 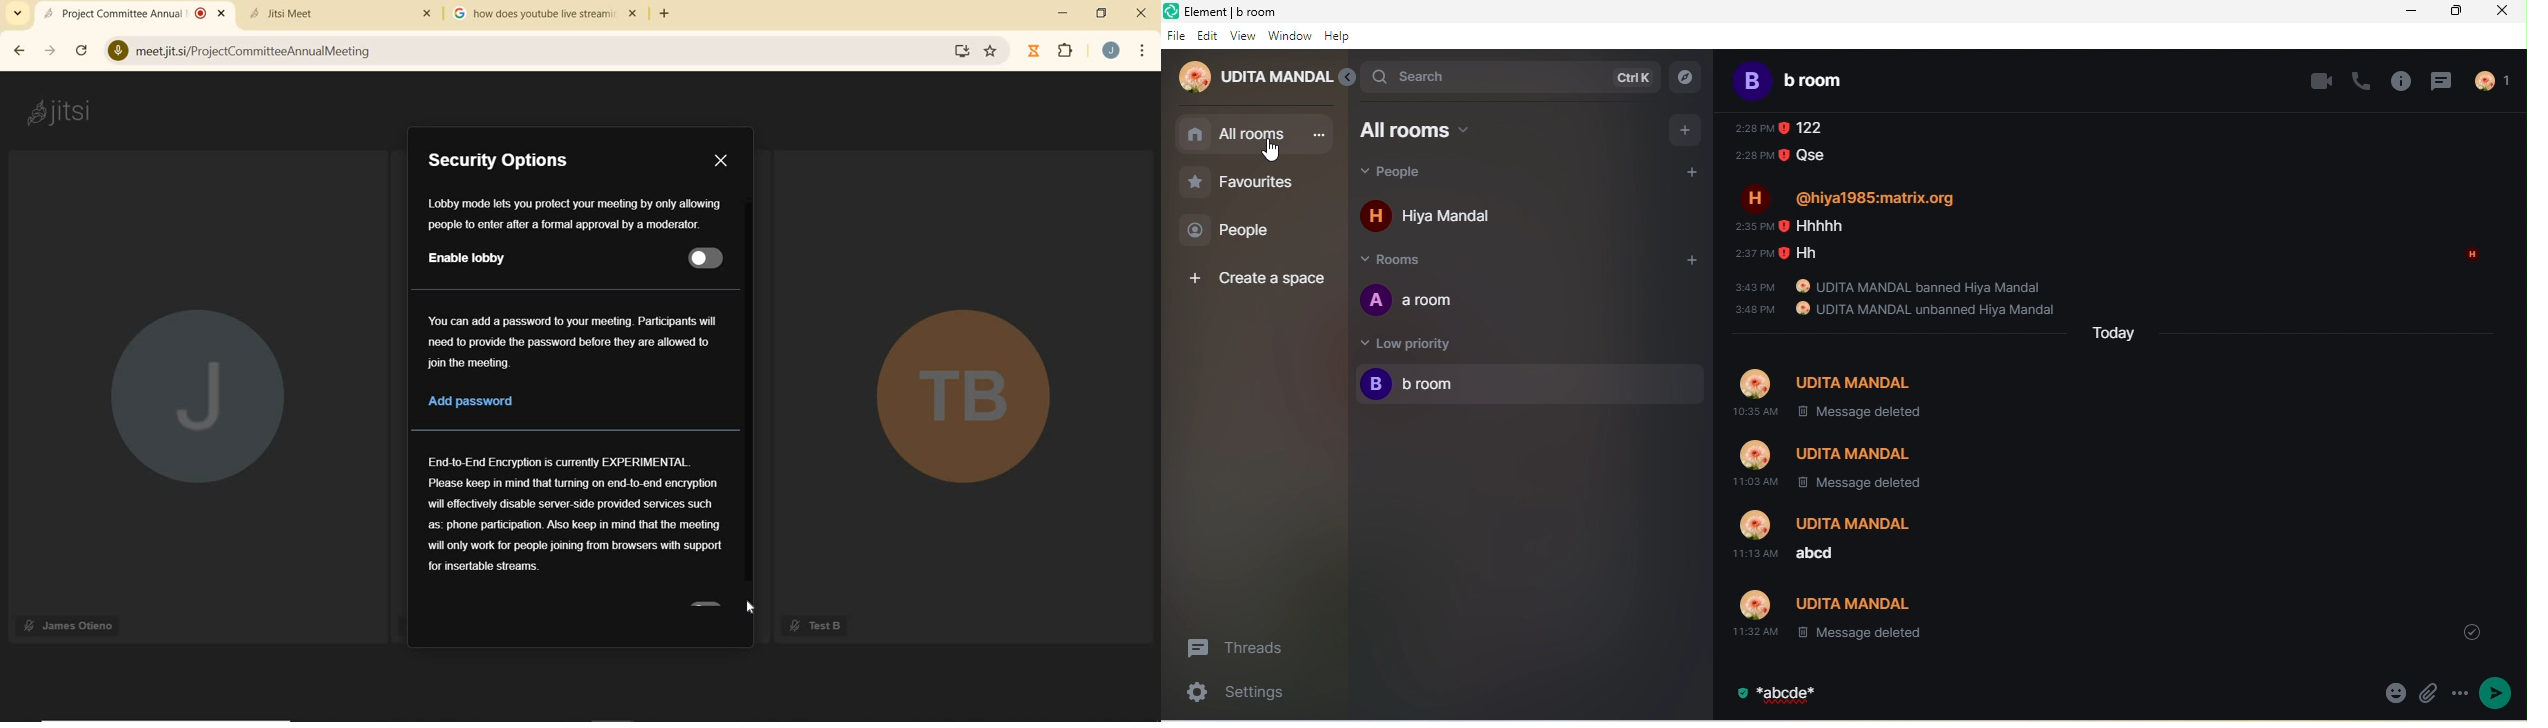 I want to click on video call, so click(x=2309, y=79).